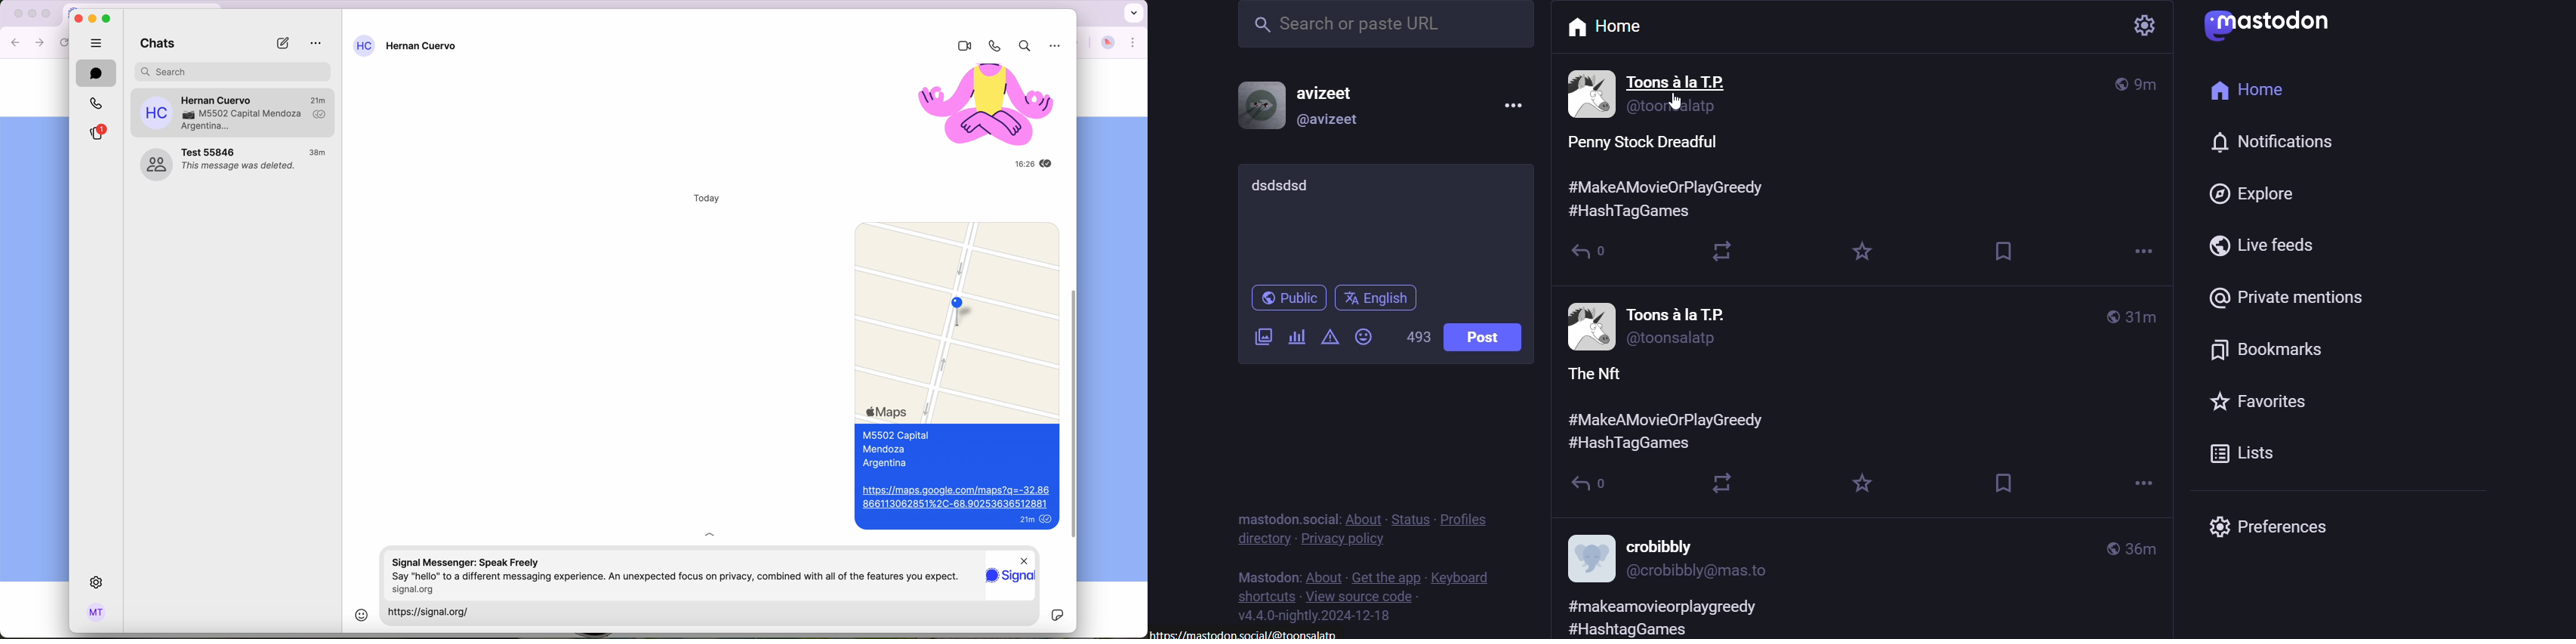 The width and height of the screenshot is (2576, 644). What do you see at coordinates (95, 104) in the screenshot?
I see `calls` at bounding box center [95, 104].